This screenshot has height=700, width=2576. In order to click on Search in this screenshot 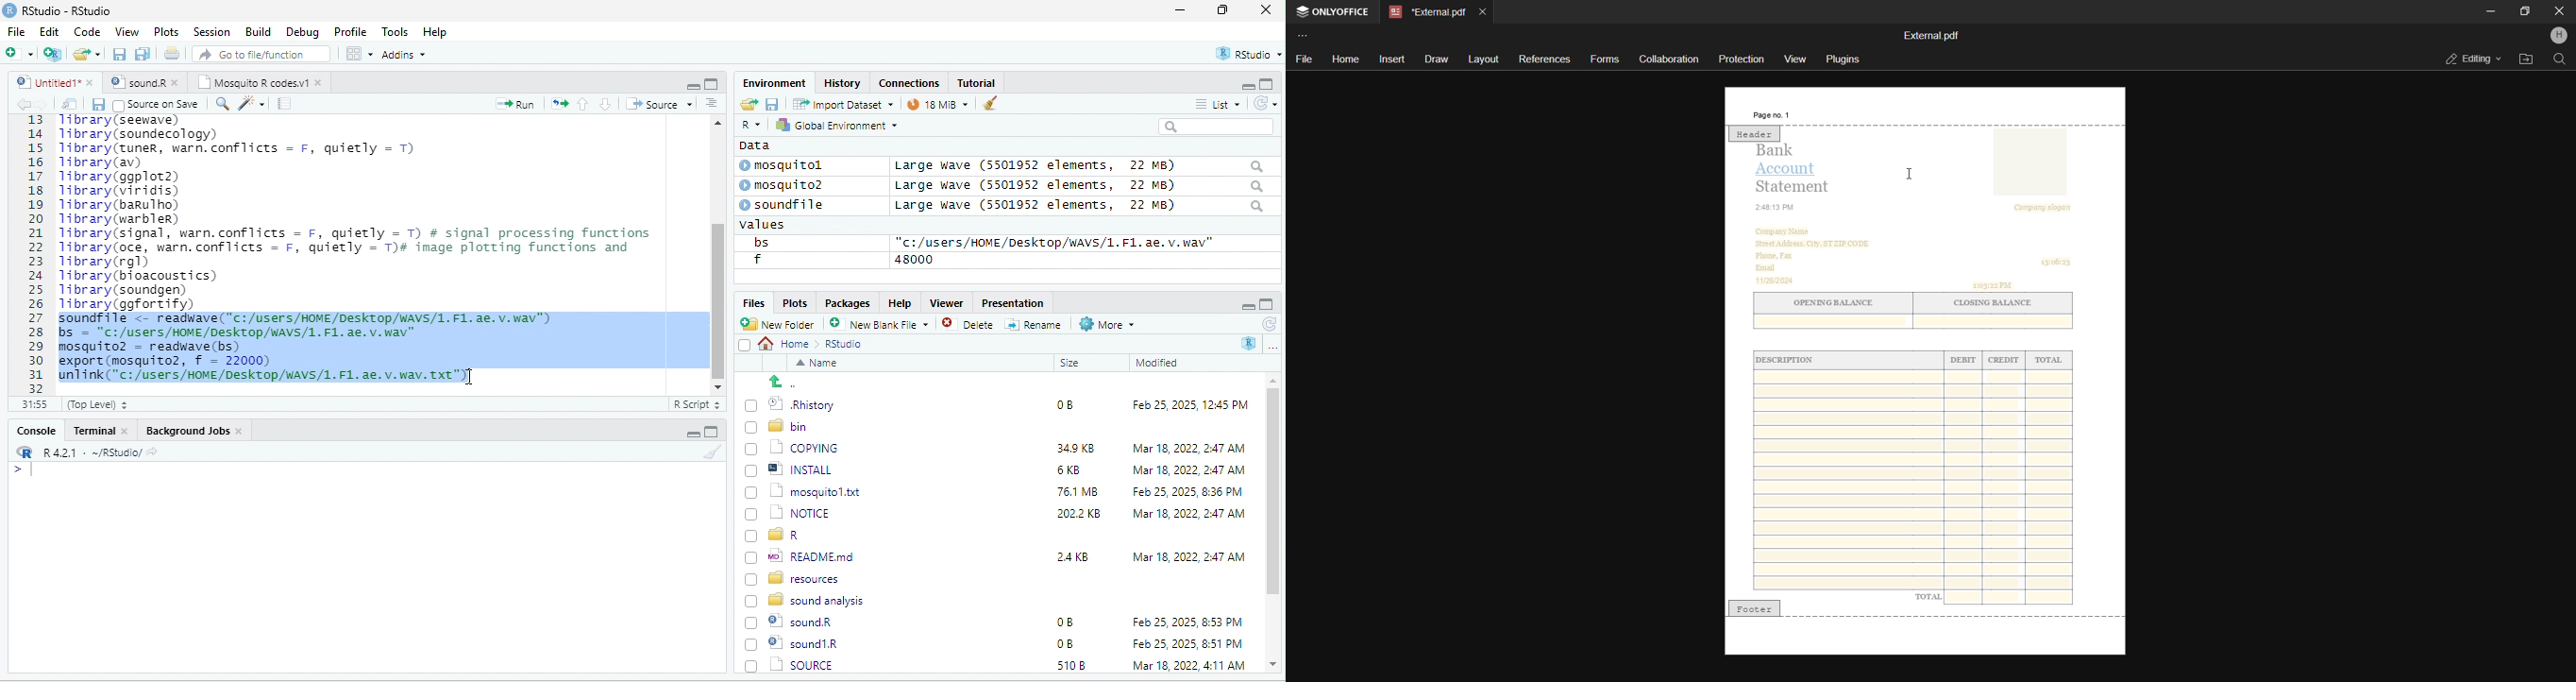, I will do `click(2559, 59)`.